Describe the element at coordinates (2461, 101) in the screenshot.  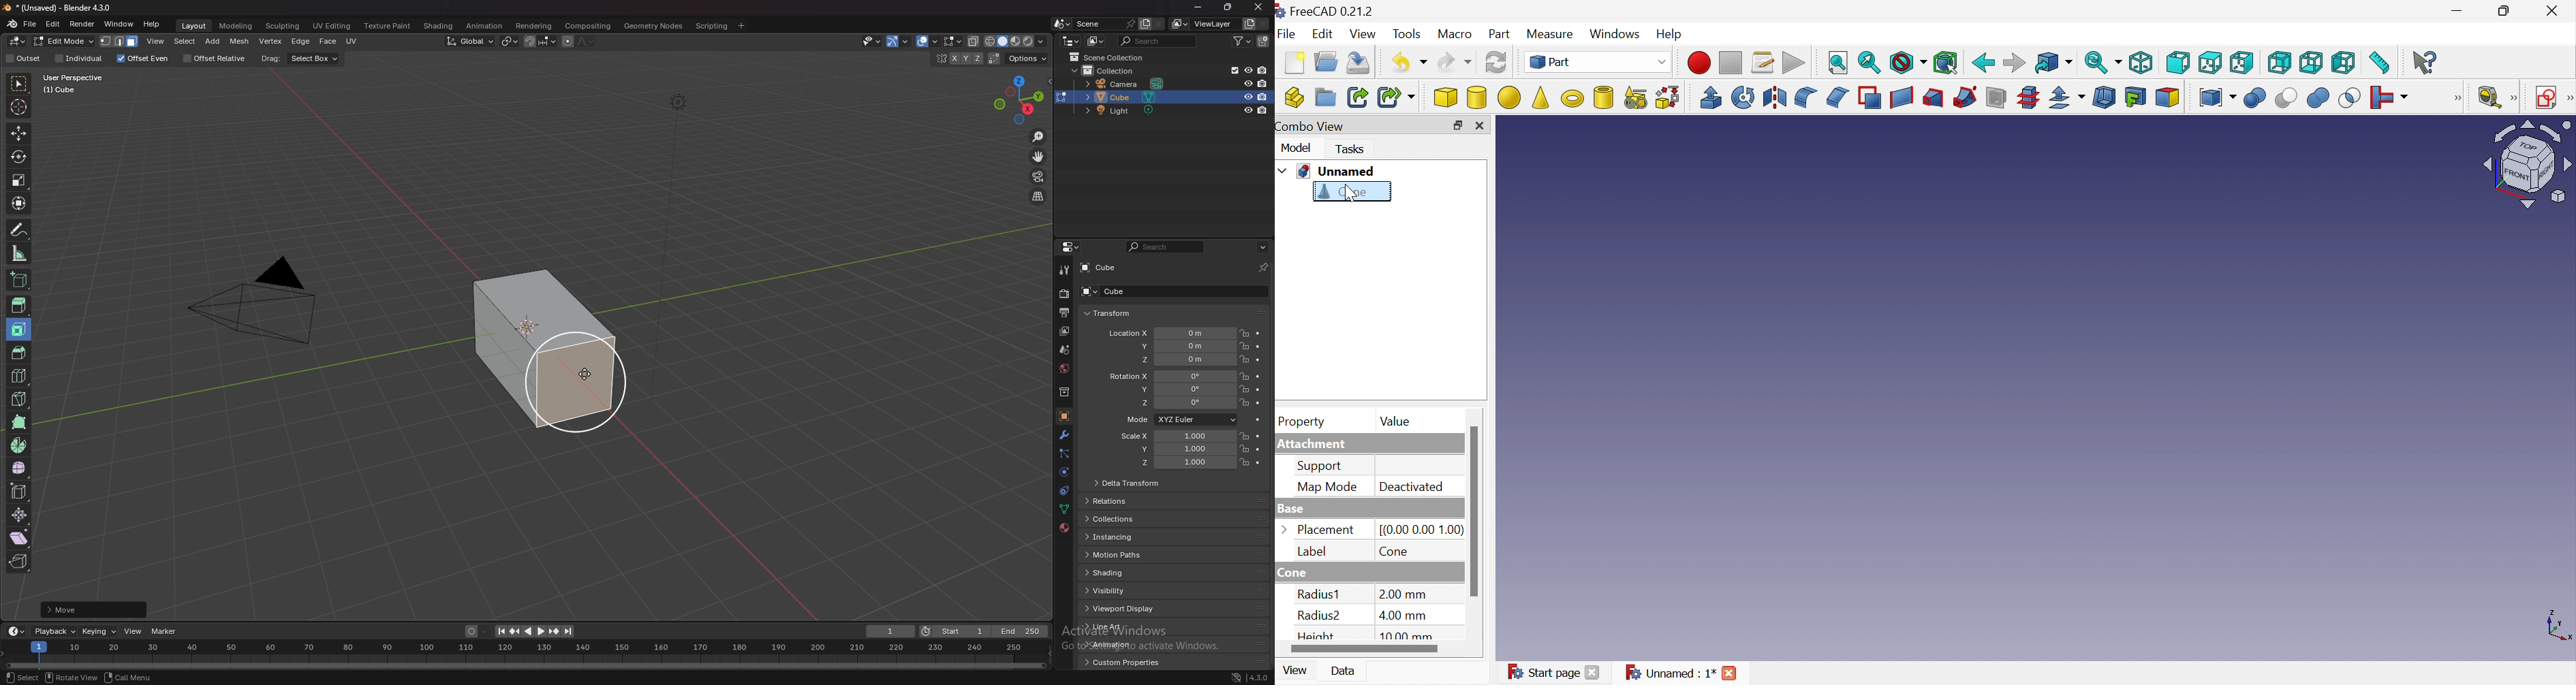
I see `[Boolean]` at that location.